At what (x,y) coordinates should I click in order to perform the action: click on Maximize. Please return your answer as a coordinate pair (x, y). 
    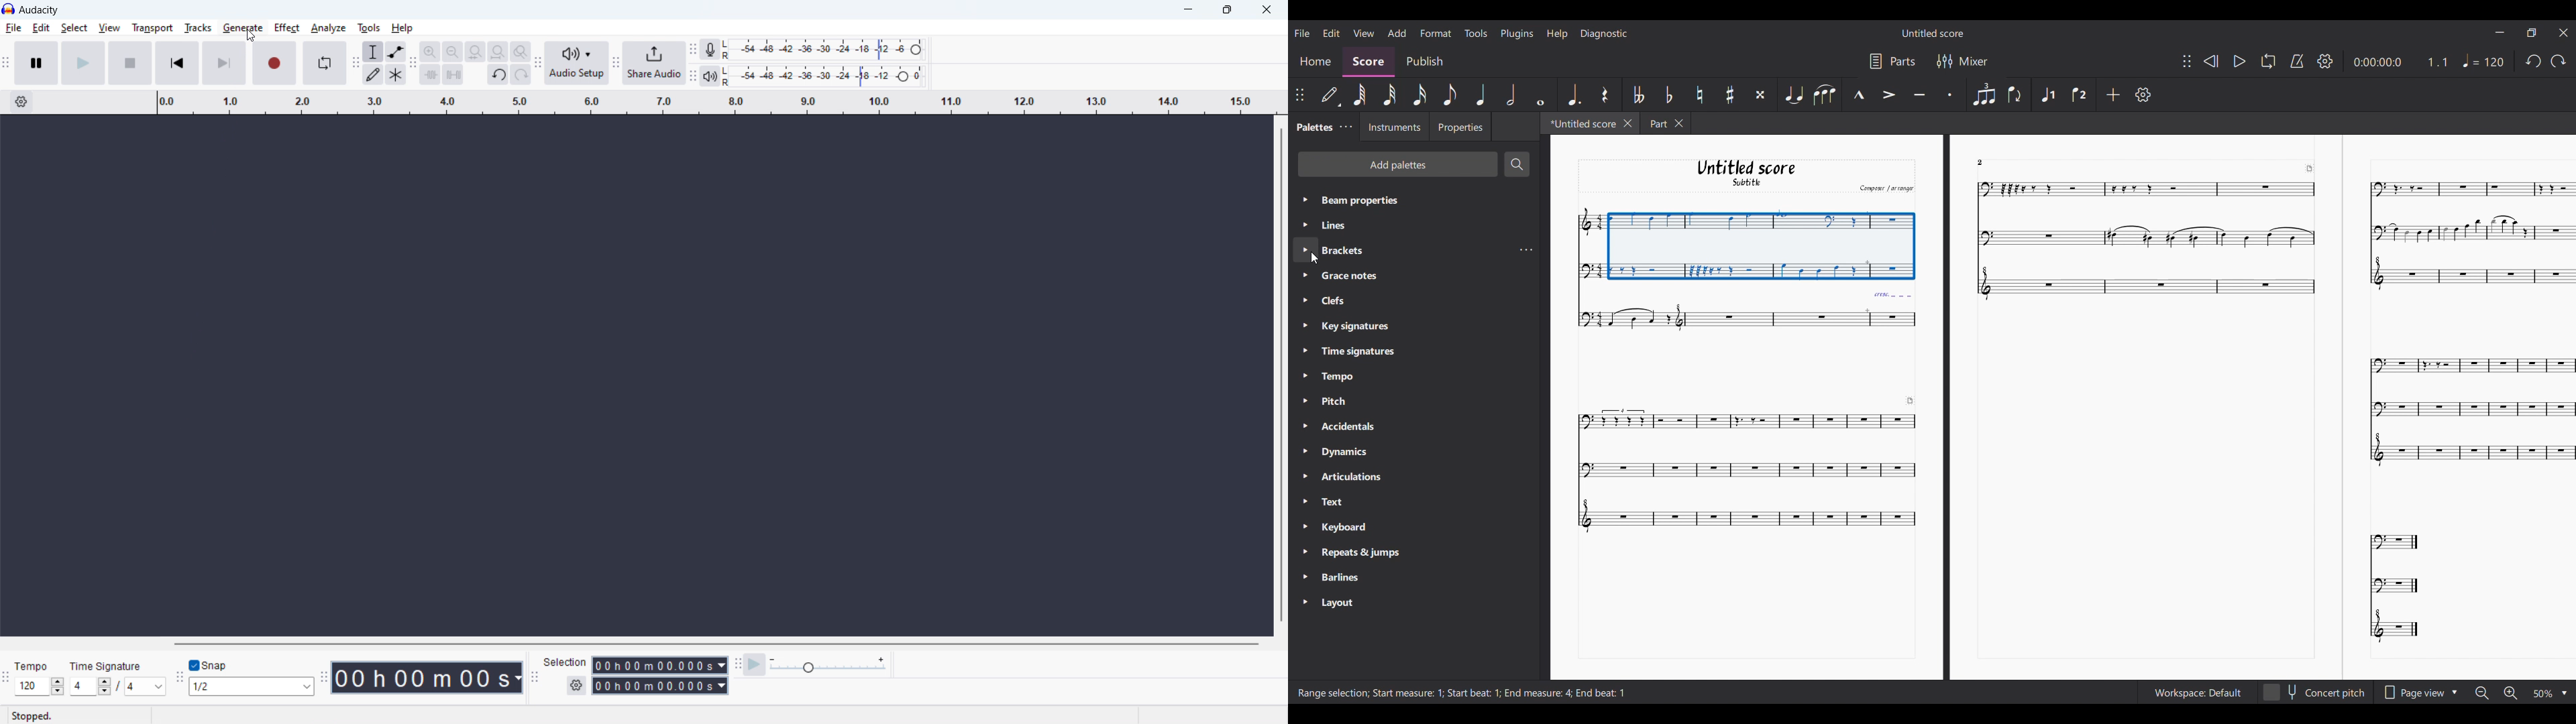
    Looking at the image, I should click on (2532, 34).